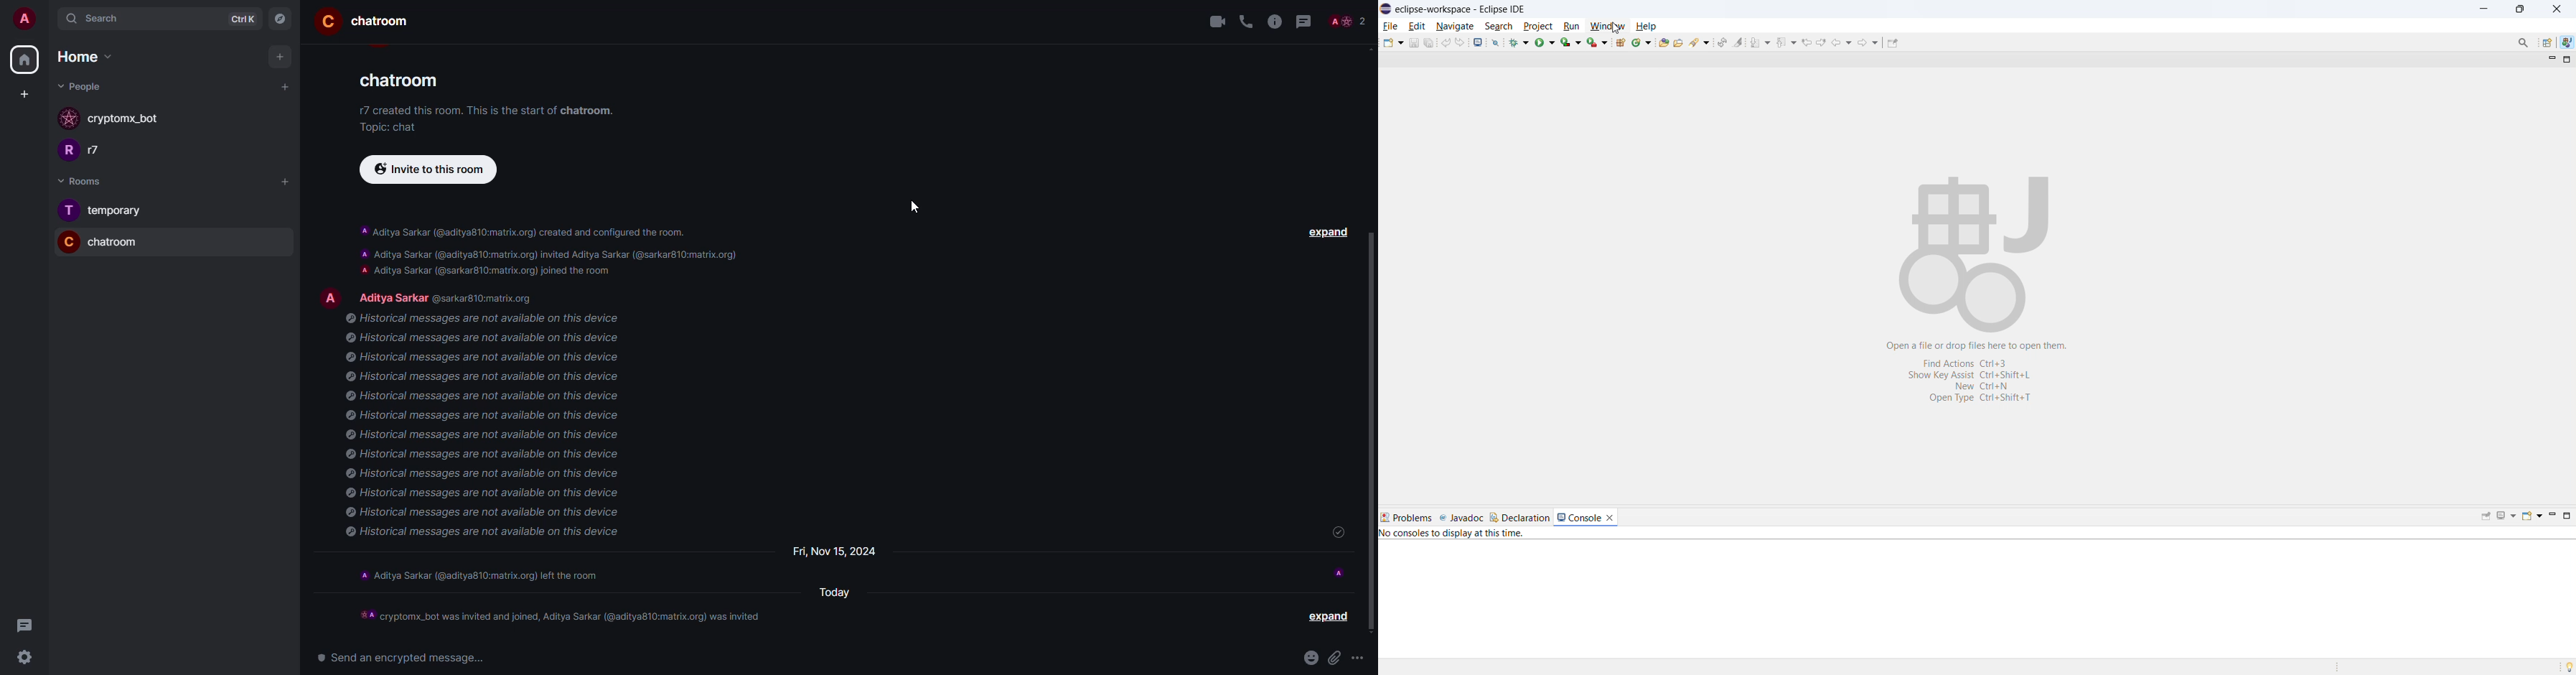 The width and height of the screenshot is (2576, 700). What do you see at coordinates (517, 110) in the screenshot?
I see `info` at bounding box center [517, 110].